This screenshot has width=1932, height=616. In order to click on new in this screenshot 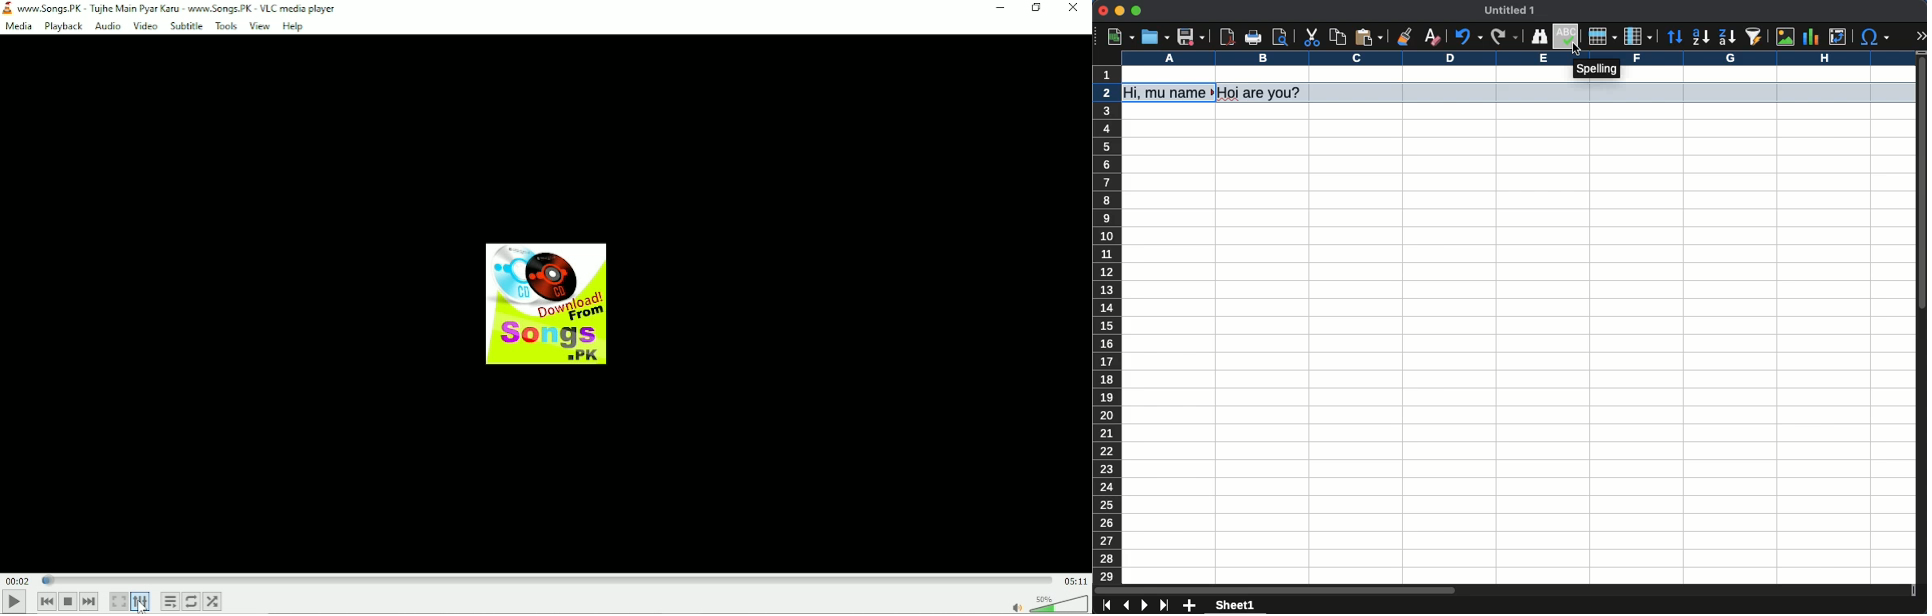, I will do `click(1121, 37)`.